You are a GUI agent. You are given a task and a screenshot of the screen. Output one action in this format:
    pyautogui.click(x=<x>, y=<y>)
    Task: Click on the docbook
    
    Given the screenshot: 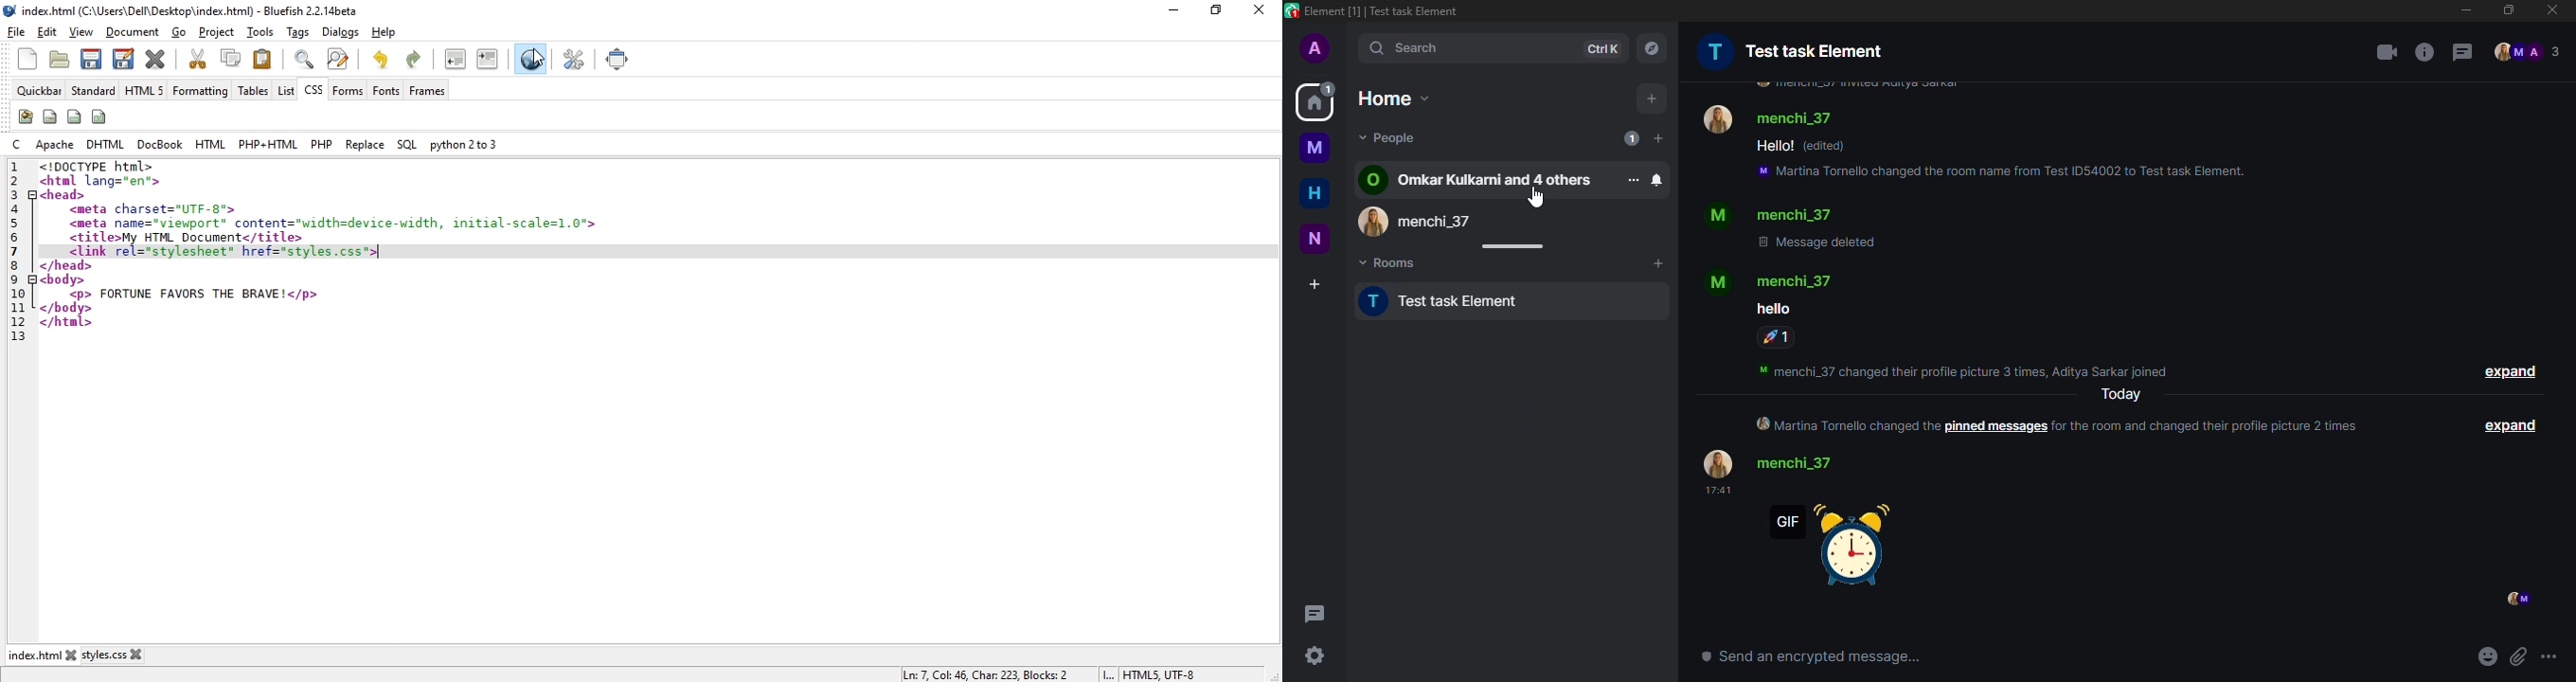 What is the action you would take?
    pyautogui.click(x=162, y=144)
    